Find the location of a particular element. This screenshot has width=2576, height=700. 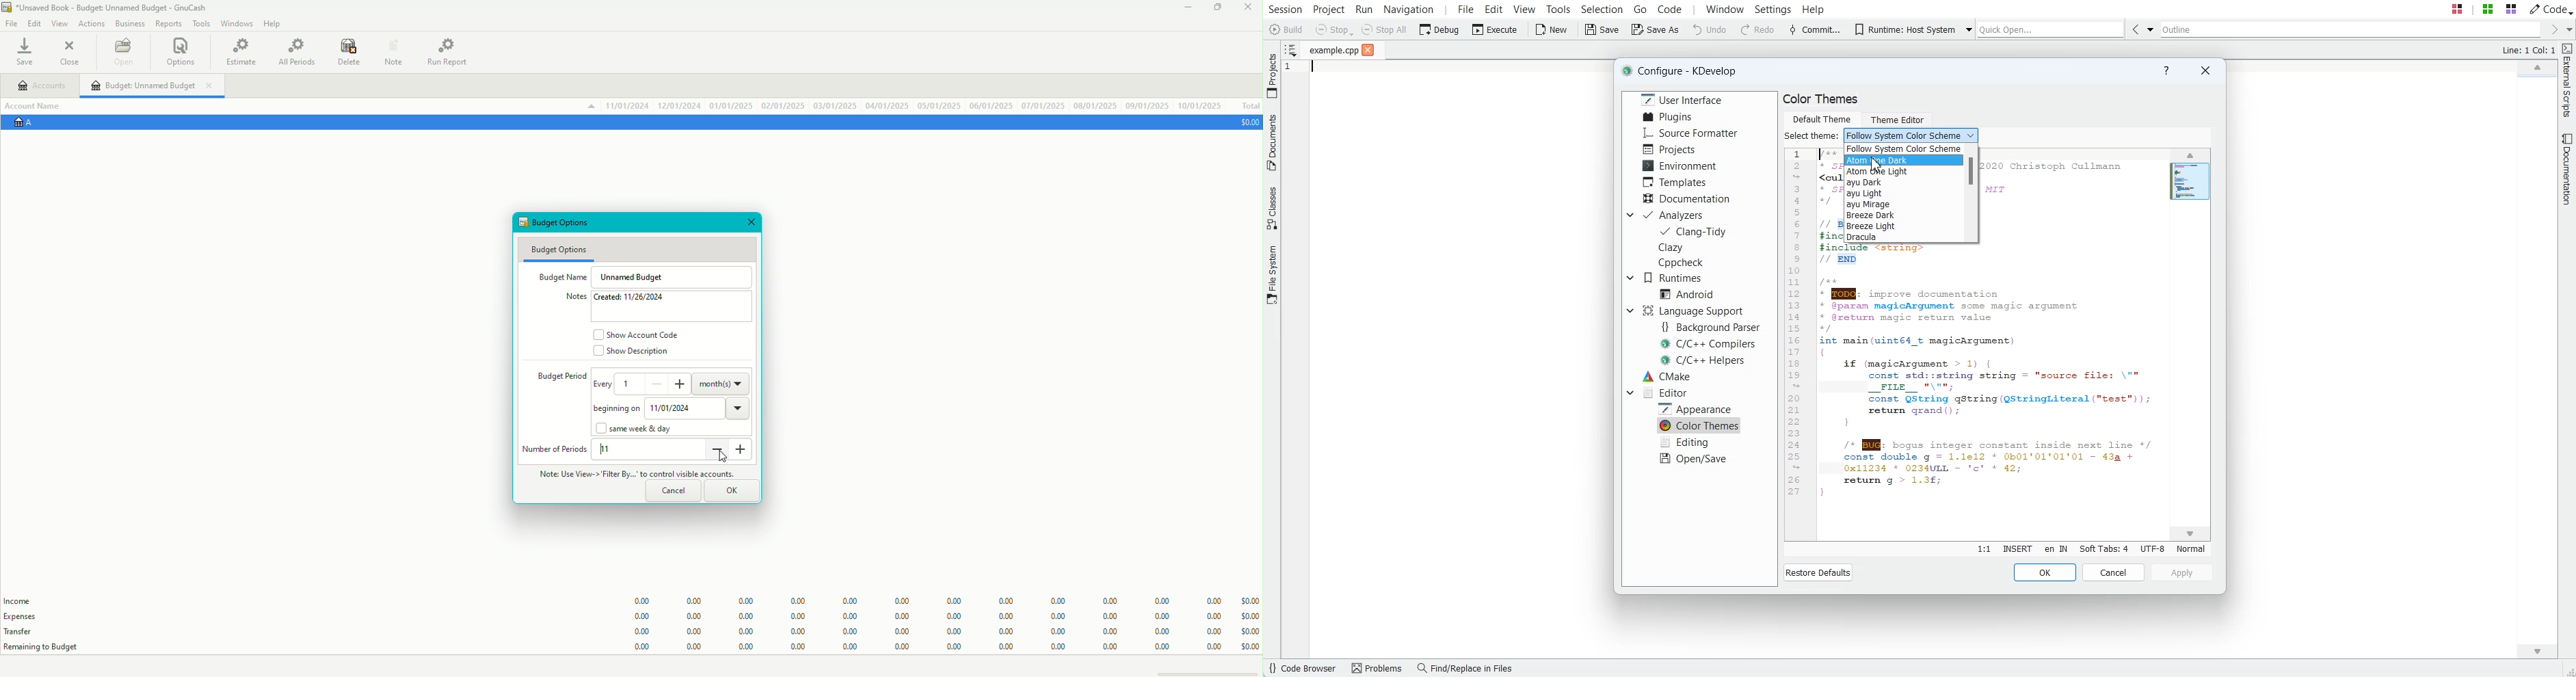

Estimate is located at coordinates (242, 51).